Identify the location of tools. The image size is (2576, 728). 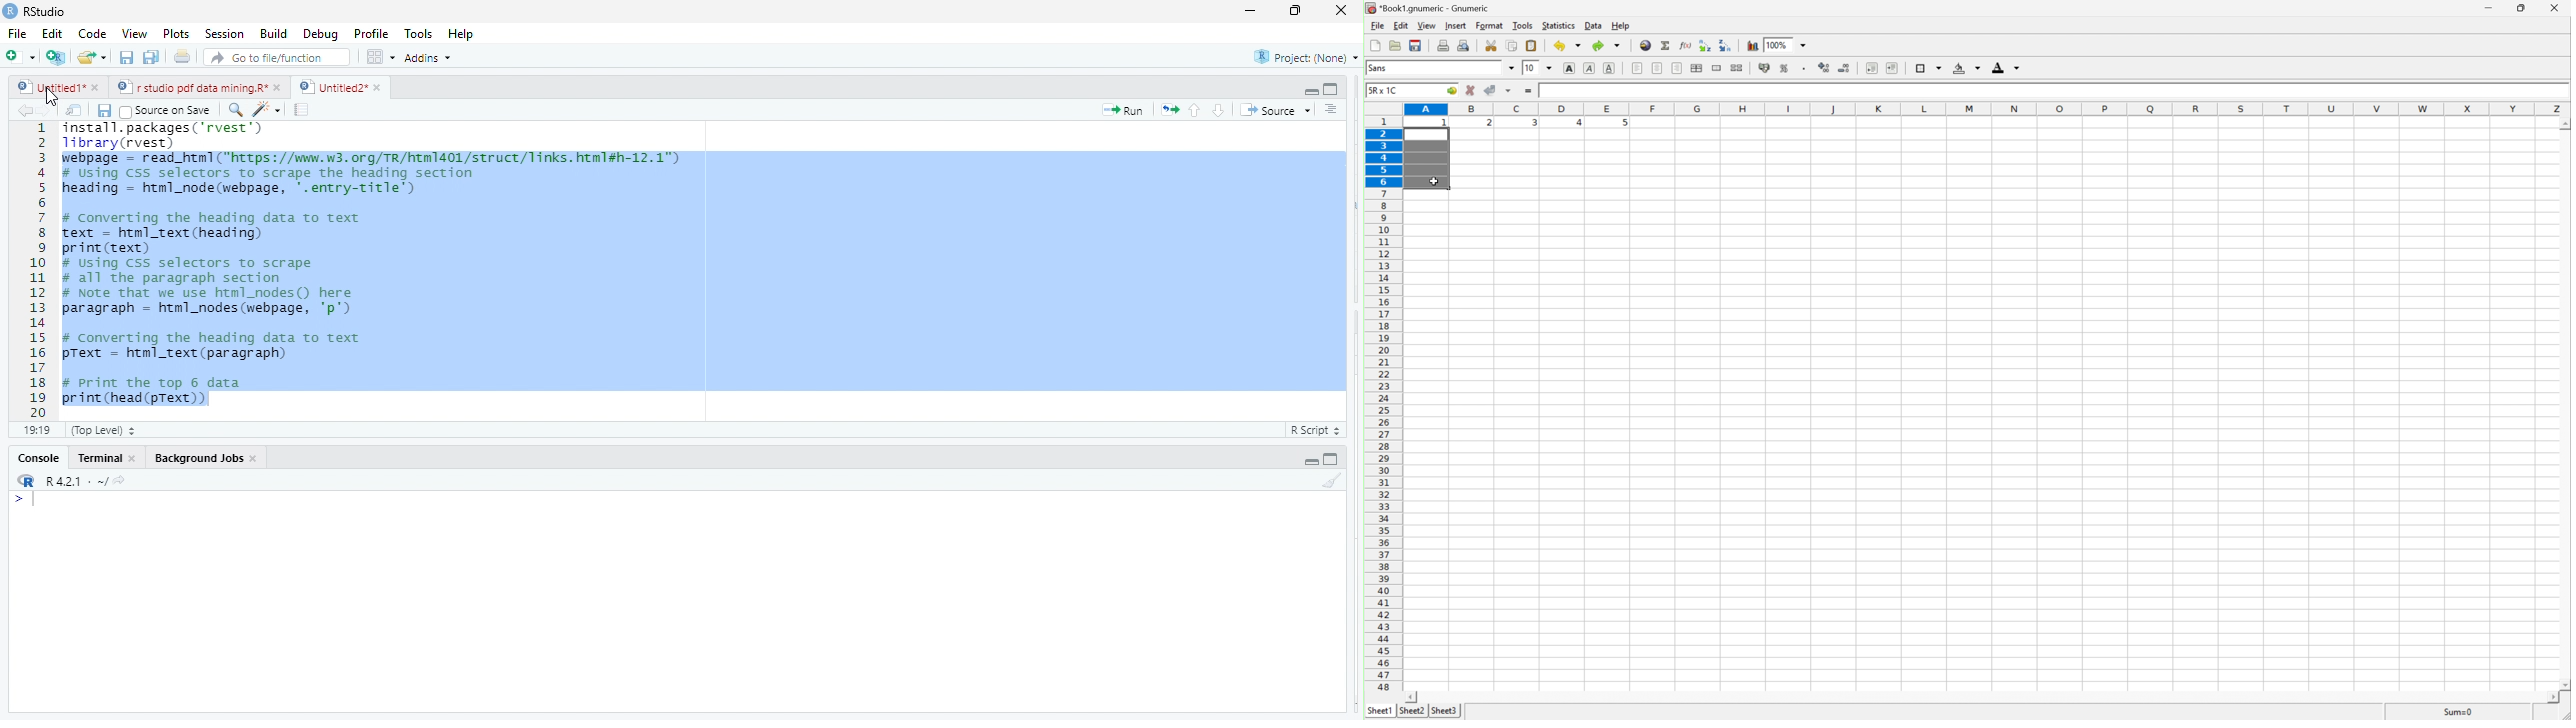
(1523, 25).